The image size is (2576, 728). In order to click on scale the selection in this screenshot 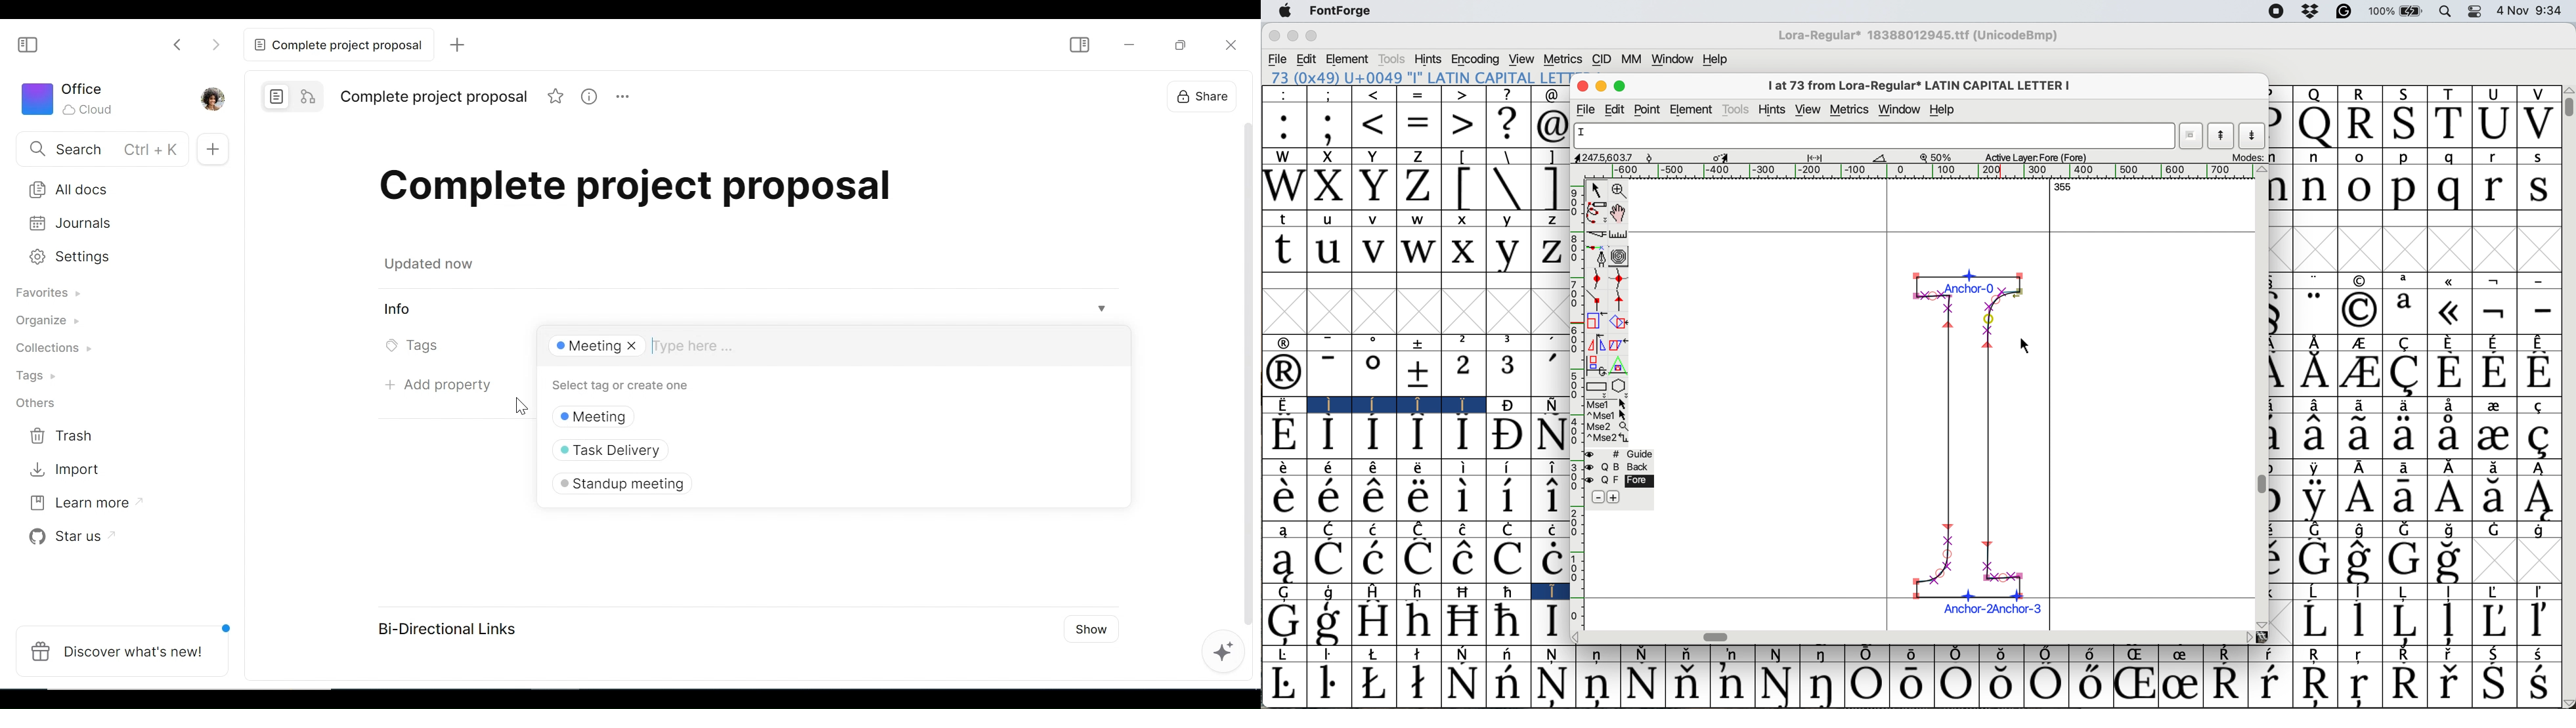, I will do `click(1593, 321)`.